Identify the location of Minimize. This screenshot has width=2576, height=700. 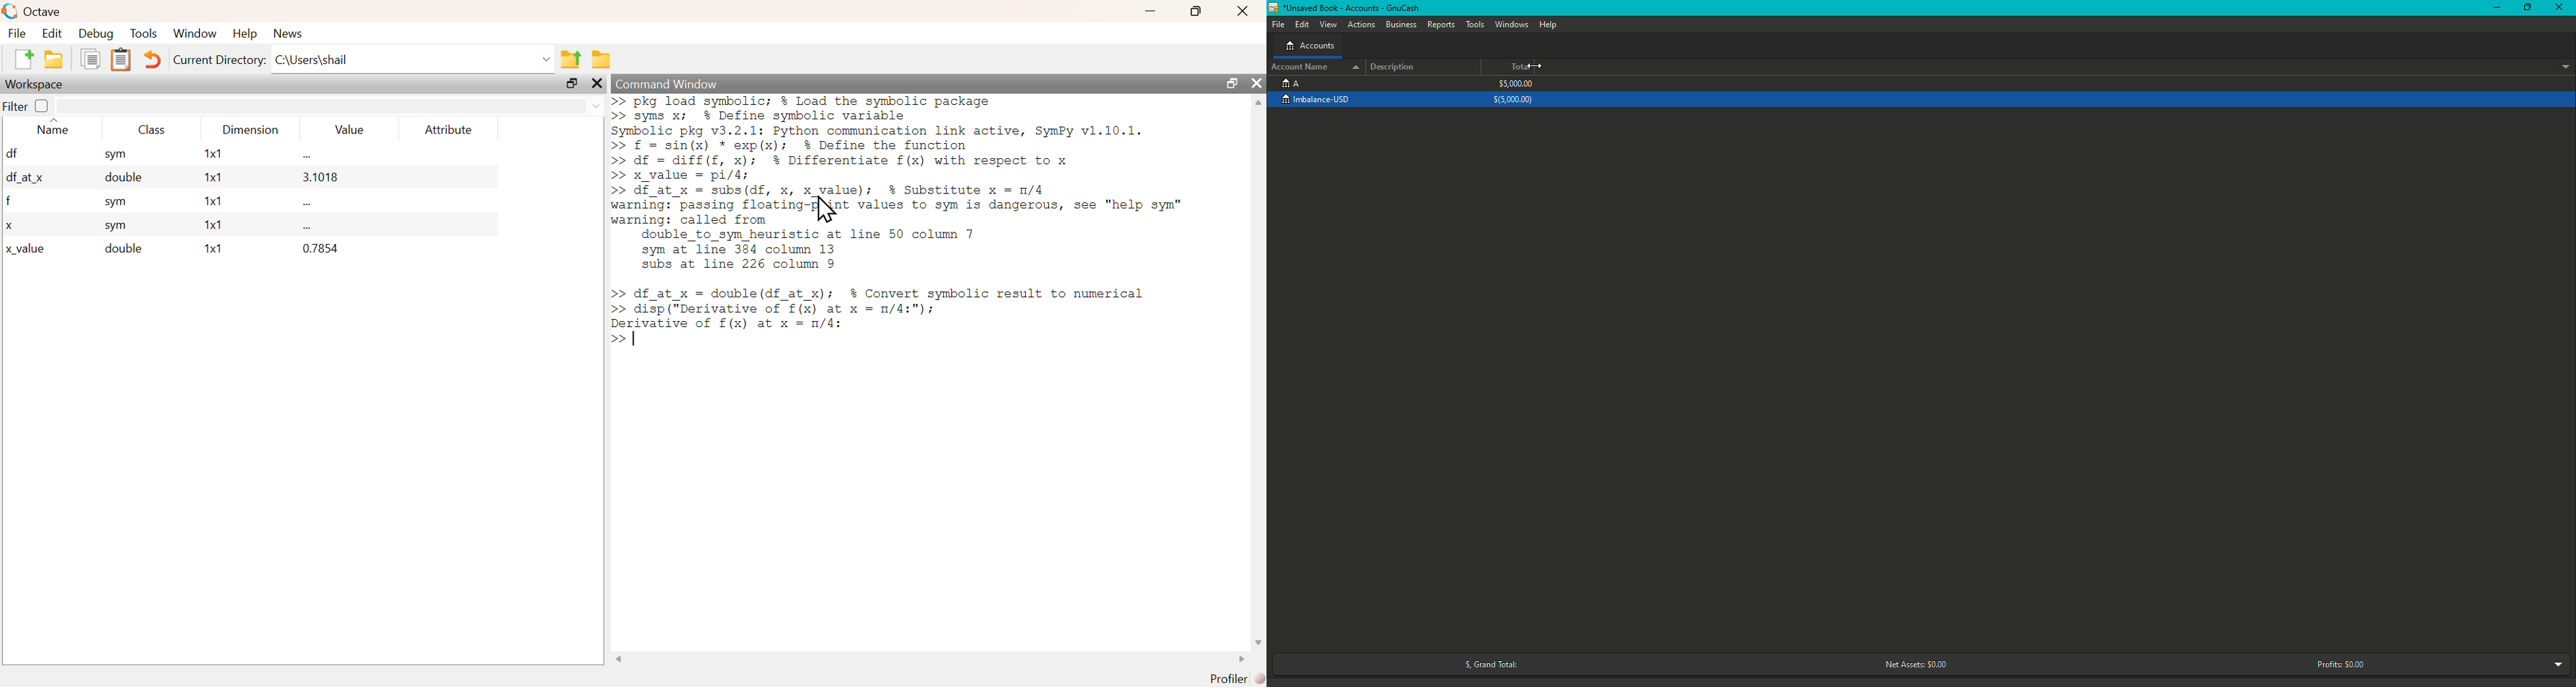
(2498, 8).